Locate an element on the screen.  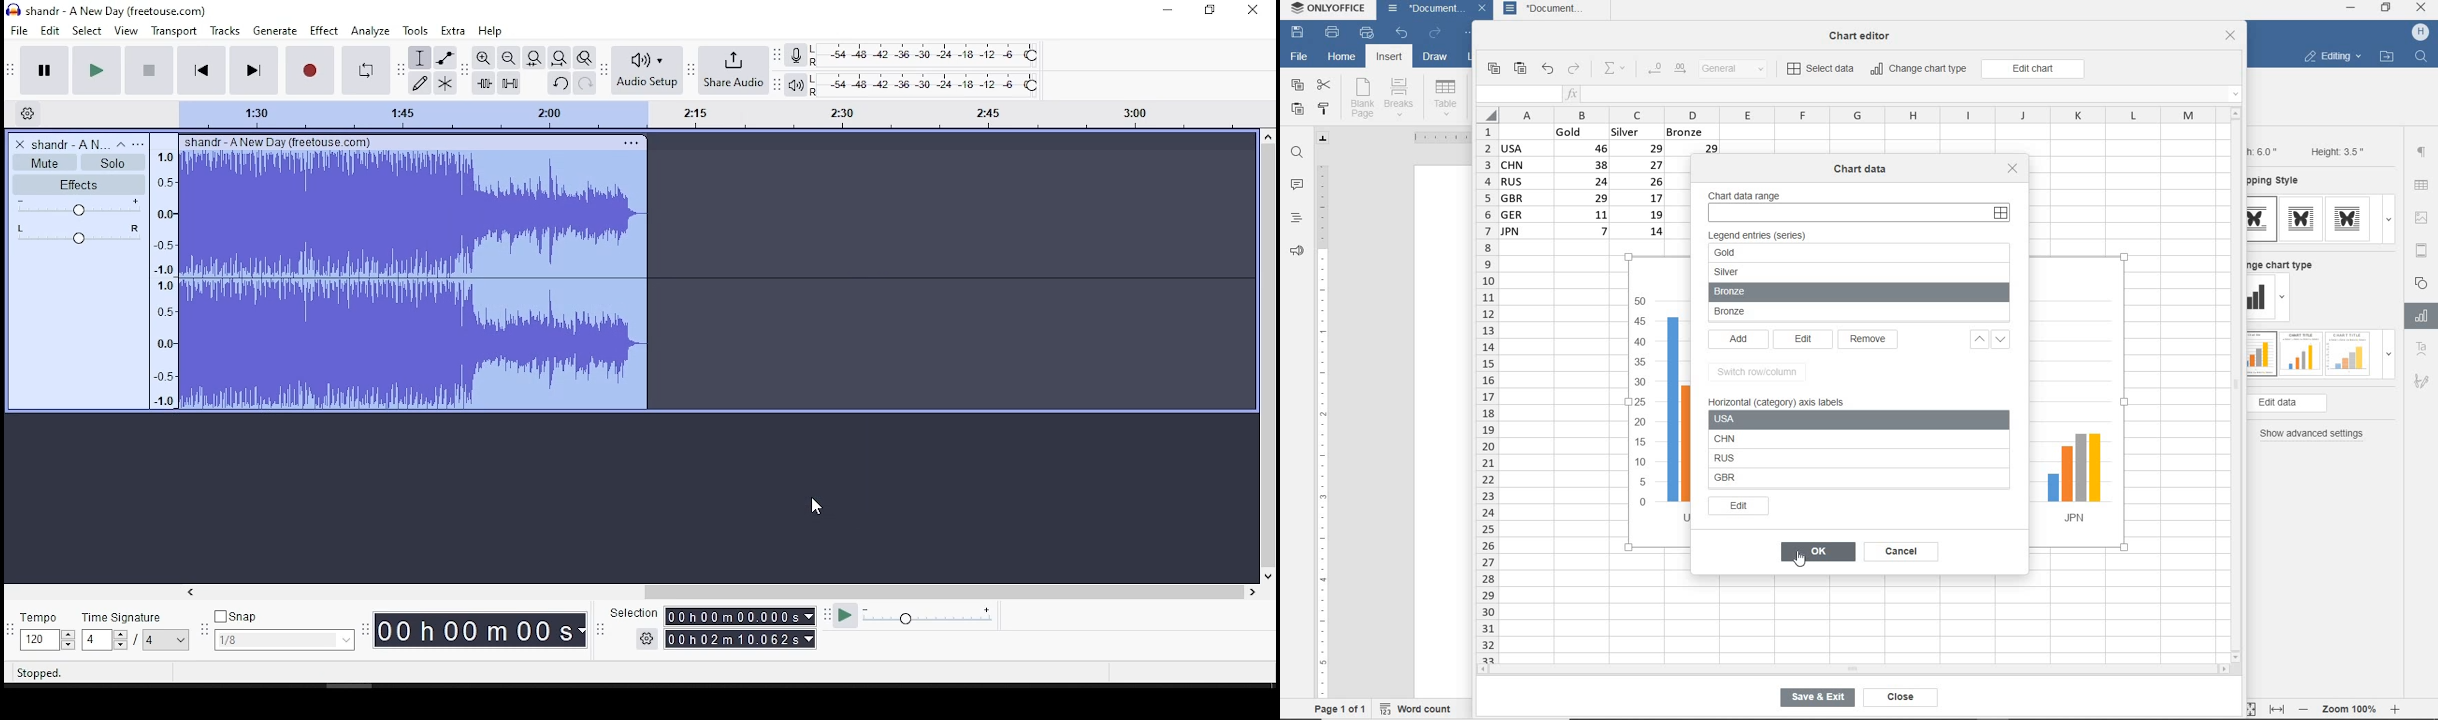
cancel is located at coordinates (1906, 552).